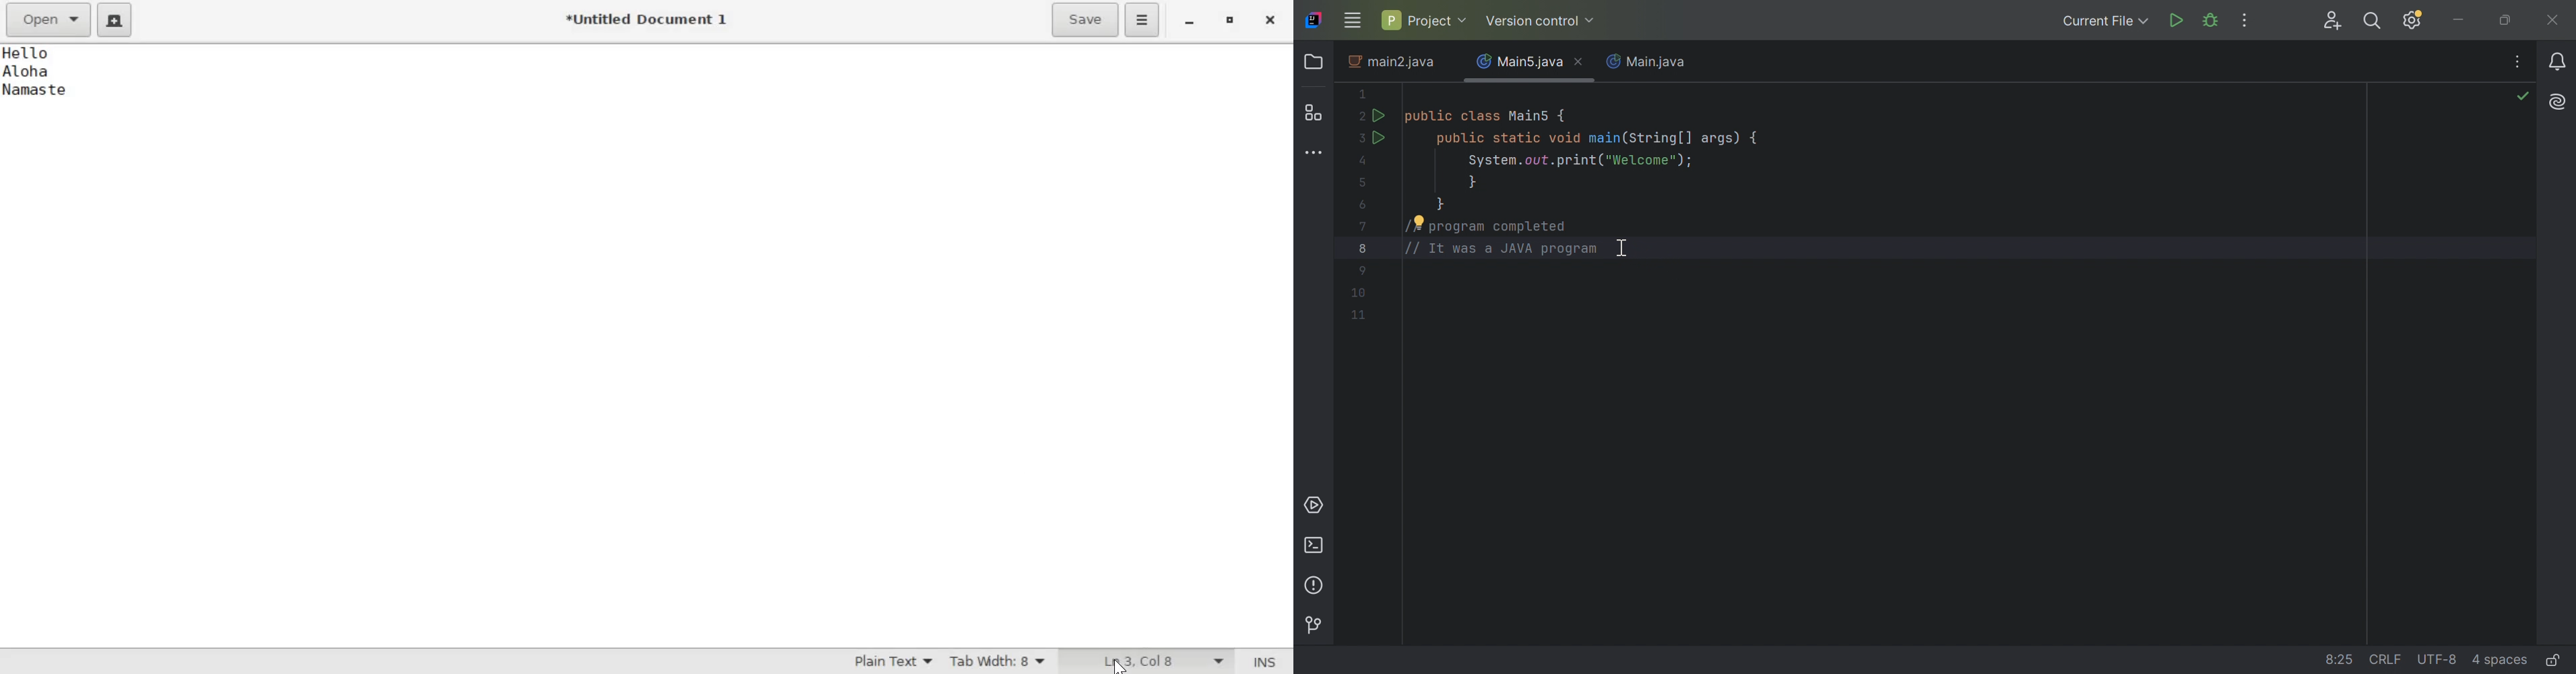 The width and height of the screenshot is (2576, 700). I want to click on Recent Files, tab actions, and more, so click(2520, 61).